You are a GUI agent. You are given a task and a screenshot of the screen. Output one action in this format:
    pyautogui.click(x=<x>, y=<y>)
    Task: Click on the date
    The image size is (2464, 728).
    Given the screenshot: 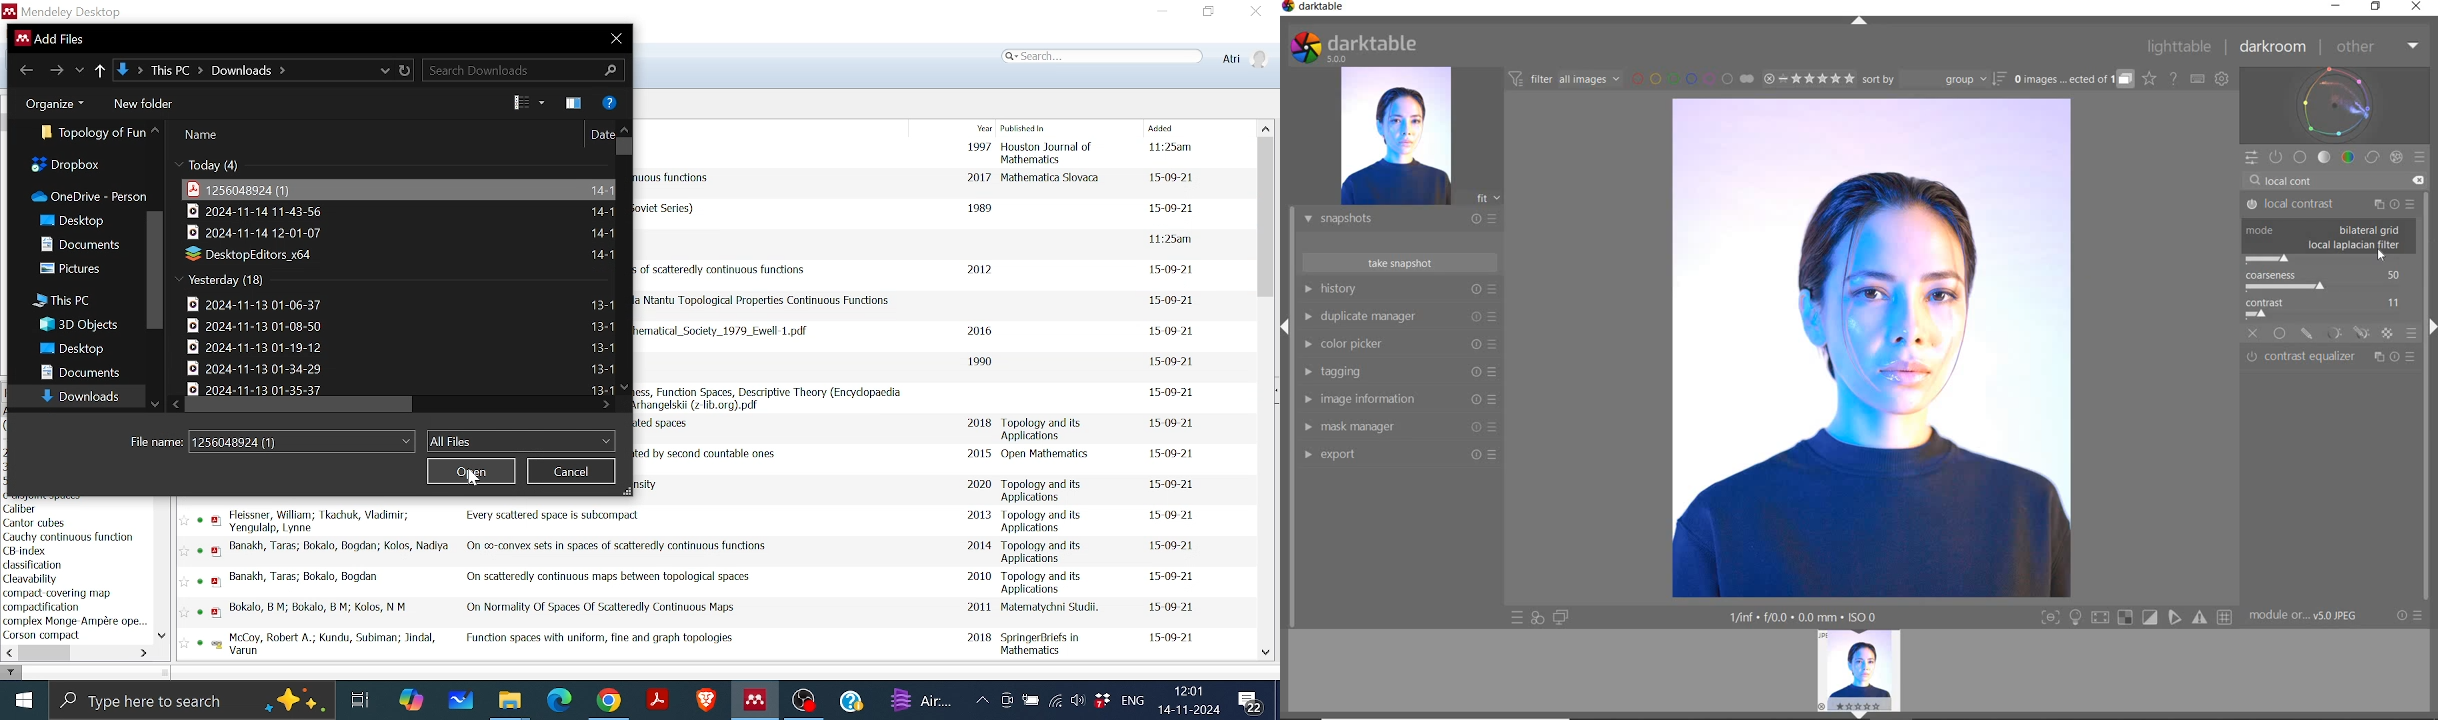 What is the action you would take?
    pyautogui.click(x=1168, y=518)
    